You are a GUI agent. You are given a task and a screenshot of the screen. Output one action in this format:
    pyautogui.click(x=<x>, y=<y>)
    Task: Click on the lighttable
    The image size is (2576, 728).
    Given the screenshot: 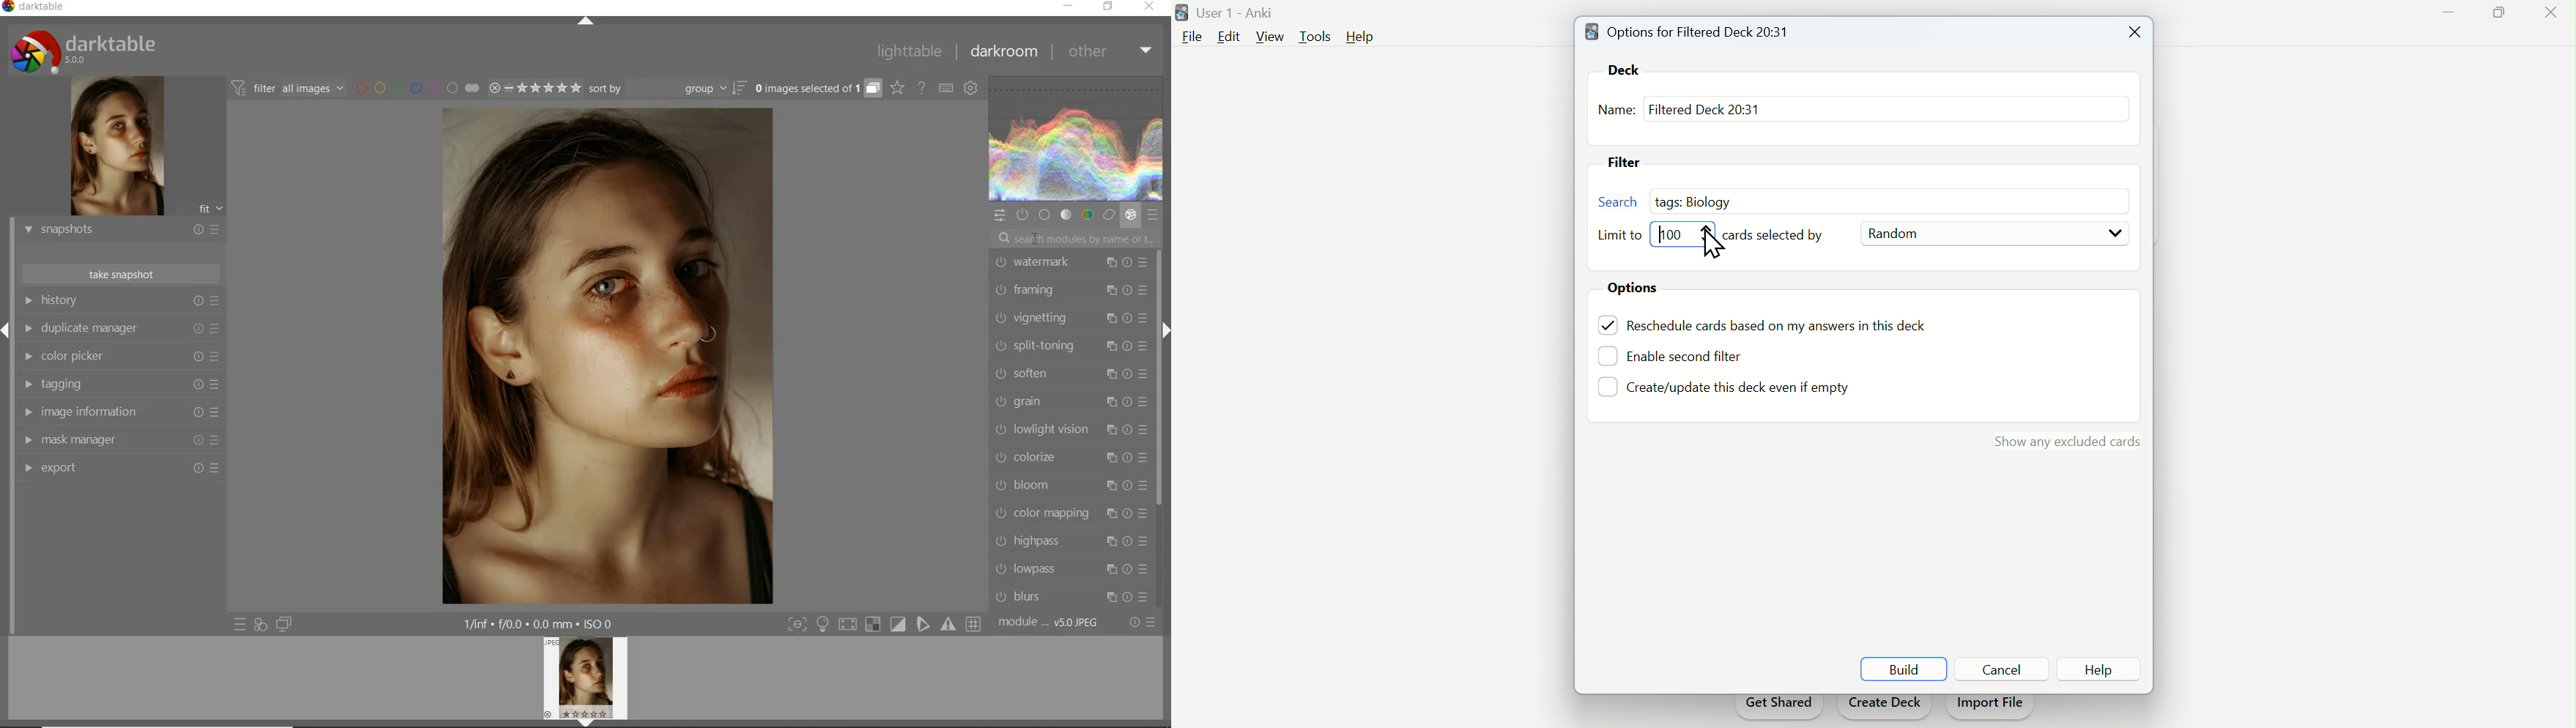 What is the action you would take?
    pyautogui.click(x=910, y=52)
    